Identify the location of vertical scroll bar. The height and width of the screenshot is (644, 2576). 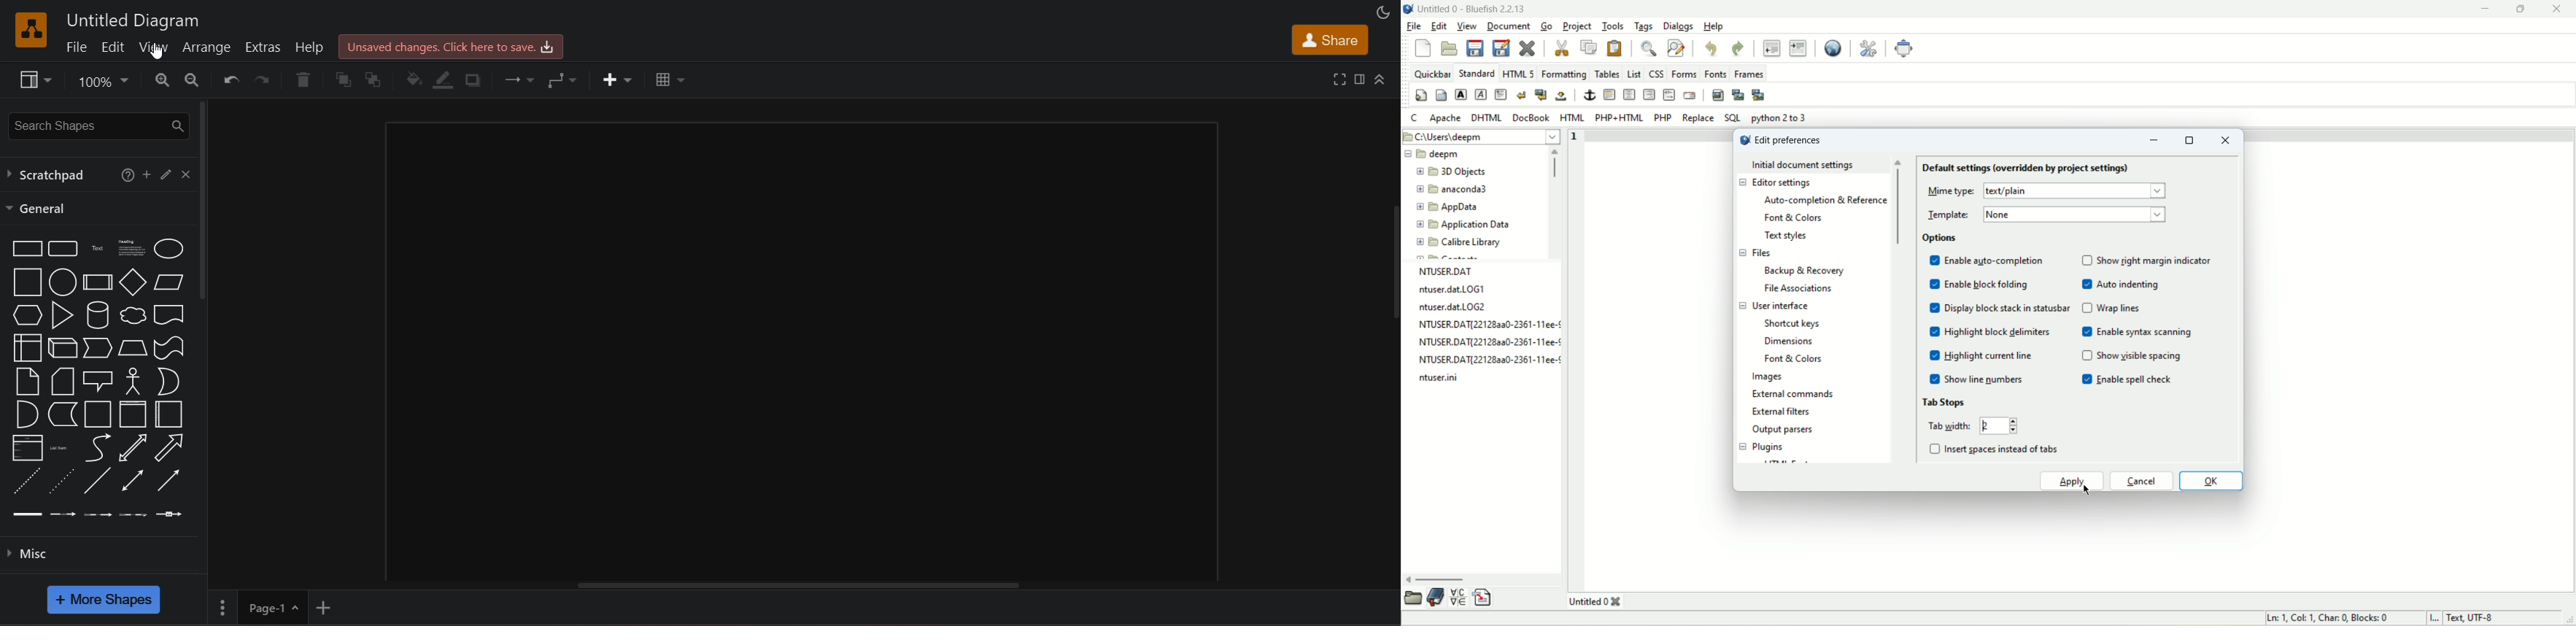
(206, 203).